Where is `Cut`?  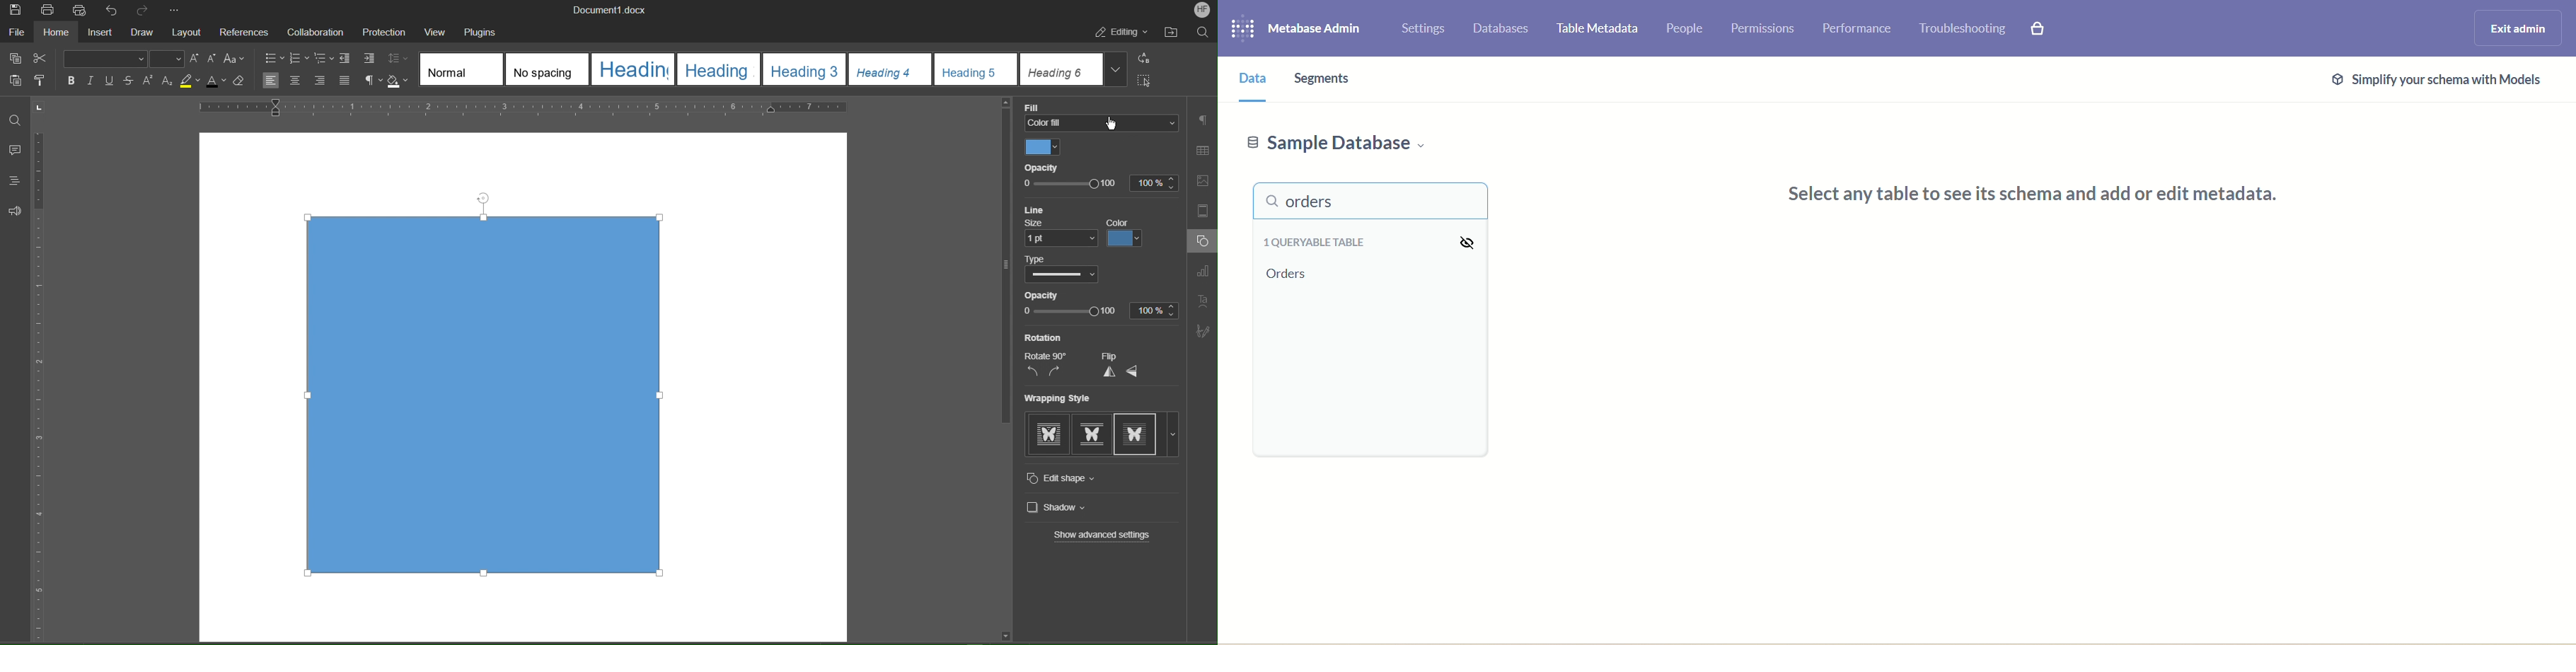
Cut is located at coordinates (43, 59).